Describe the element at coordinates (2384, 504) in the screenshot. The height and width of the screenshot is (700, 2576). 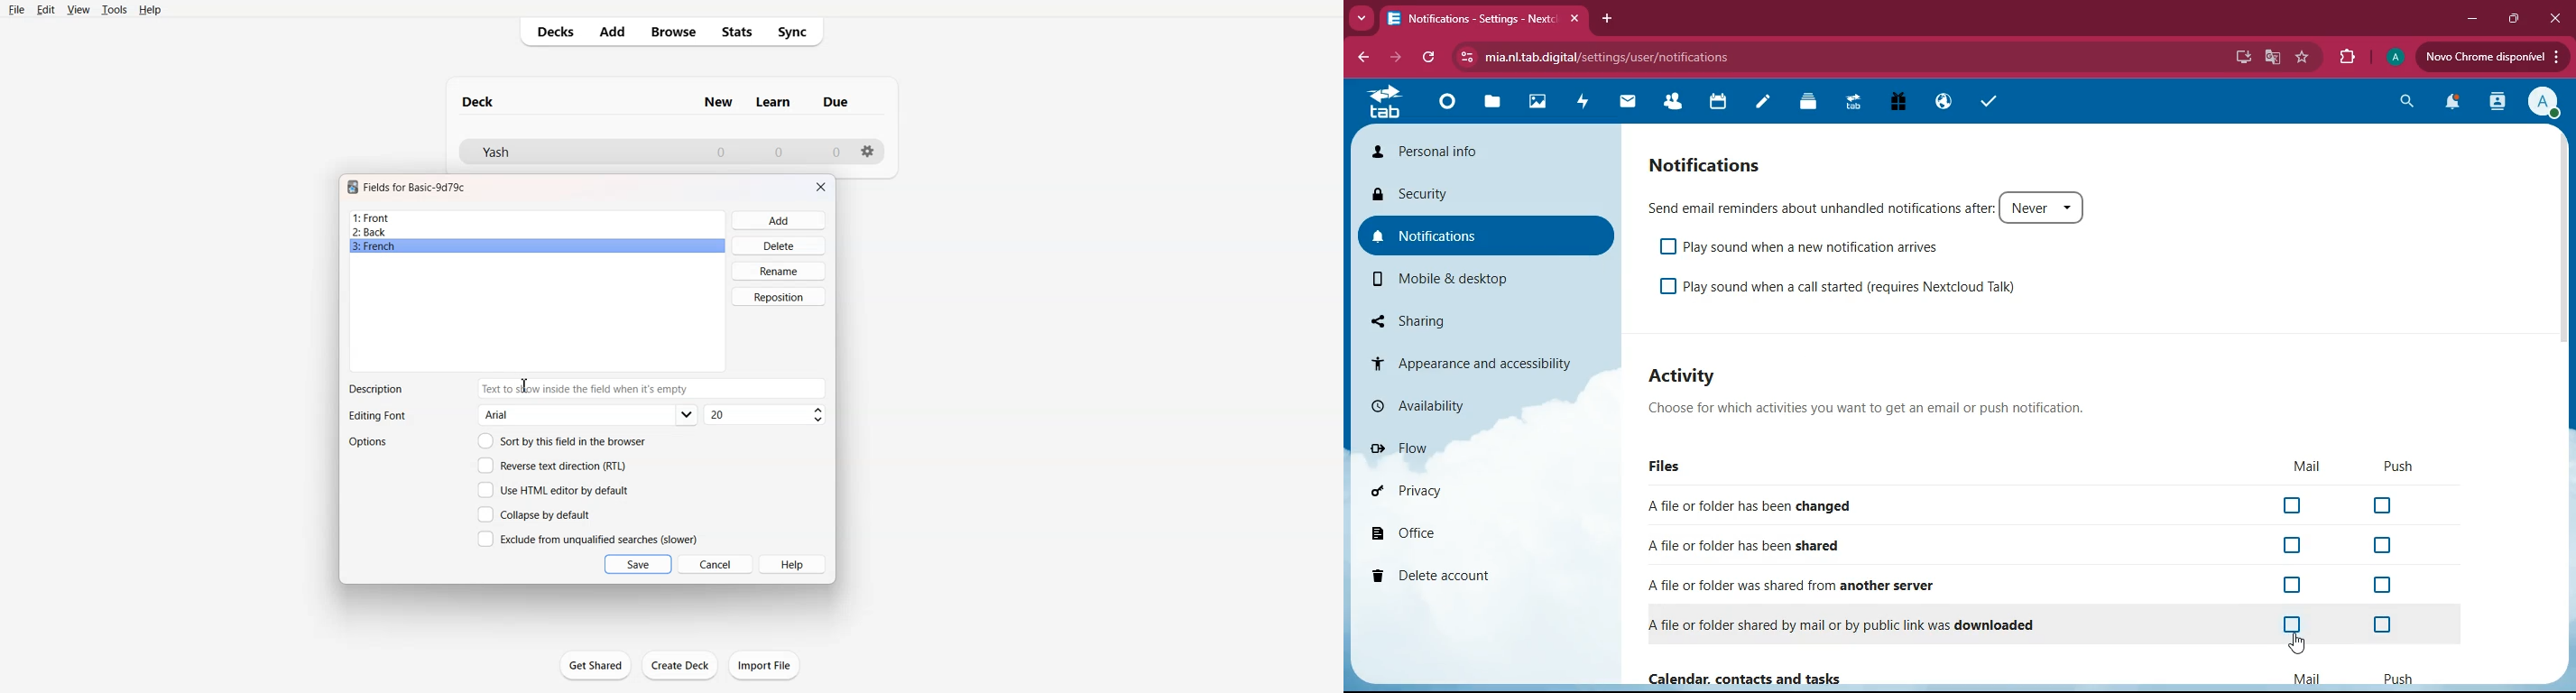
I see `off` at that location.